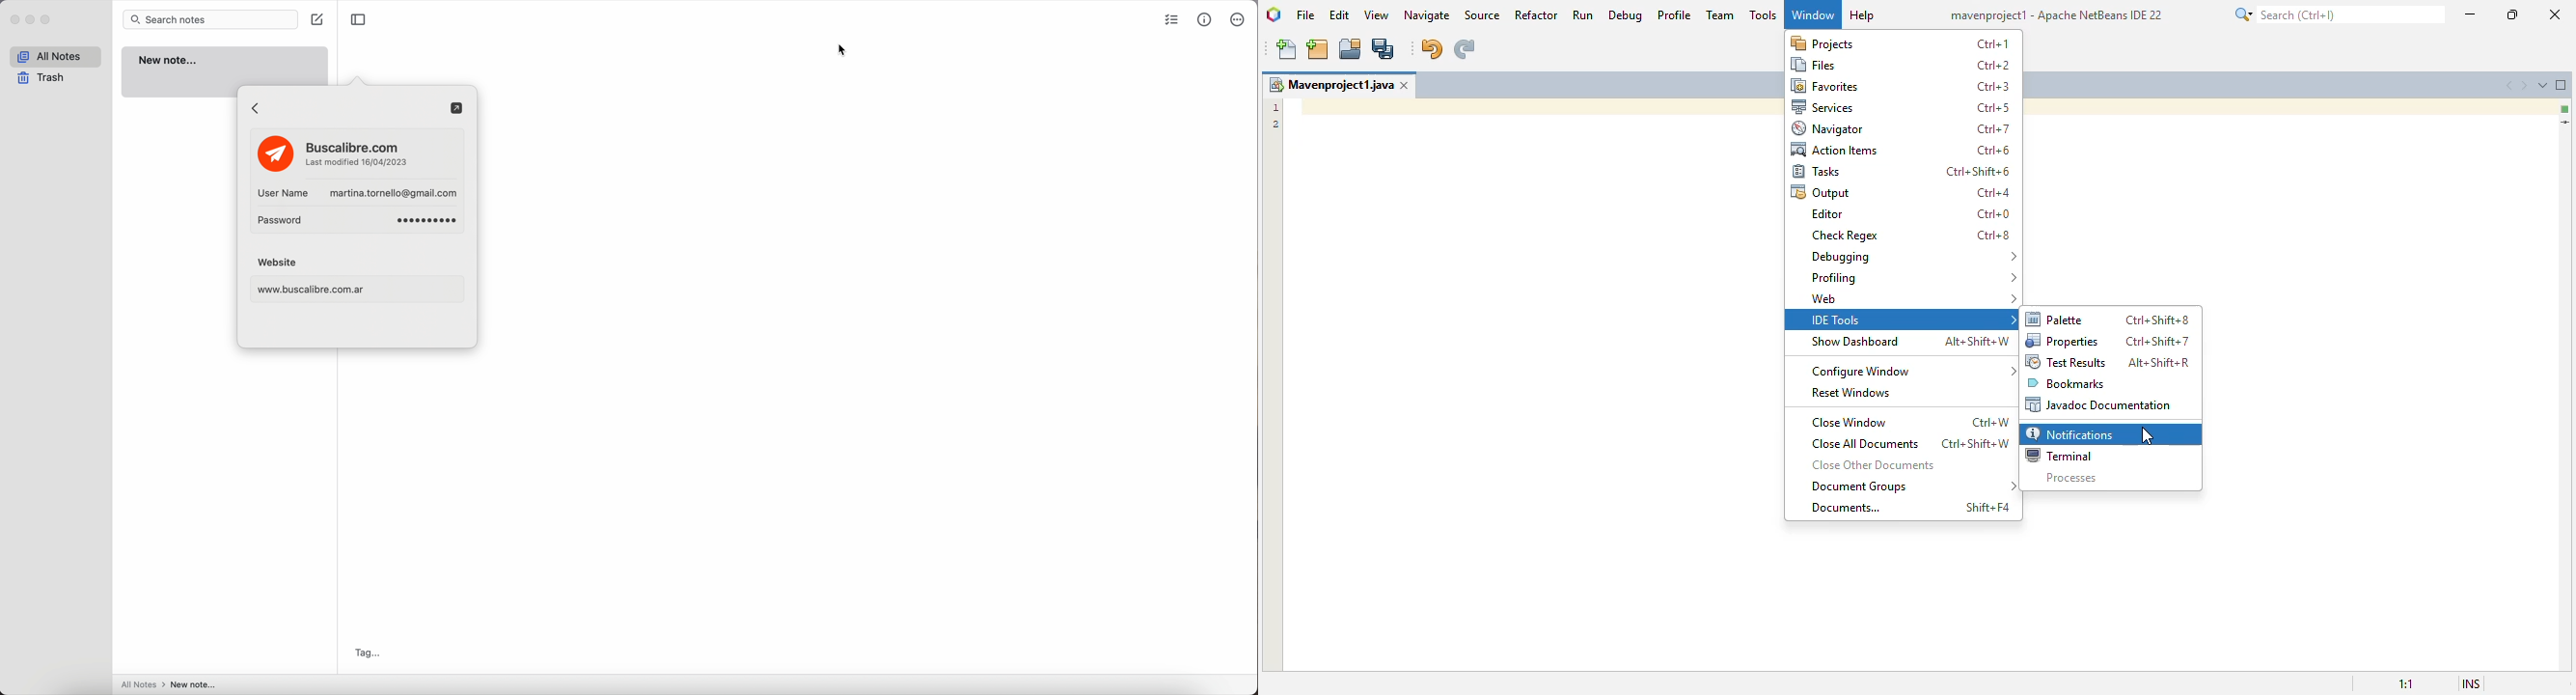 This screenshot has width=2576, height=700. I want to click on trash, so click(41, 79).